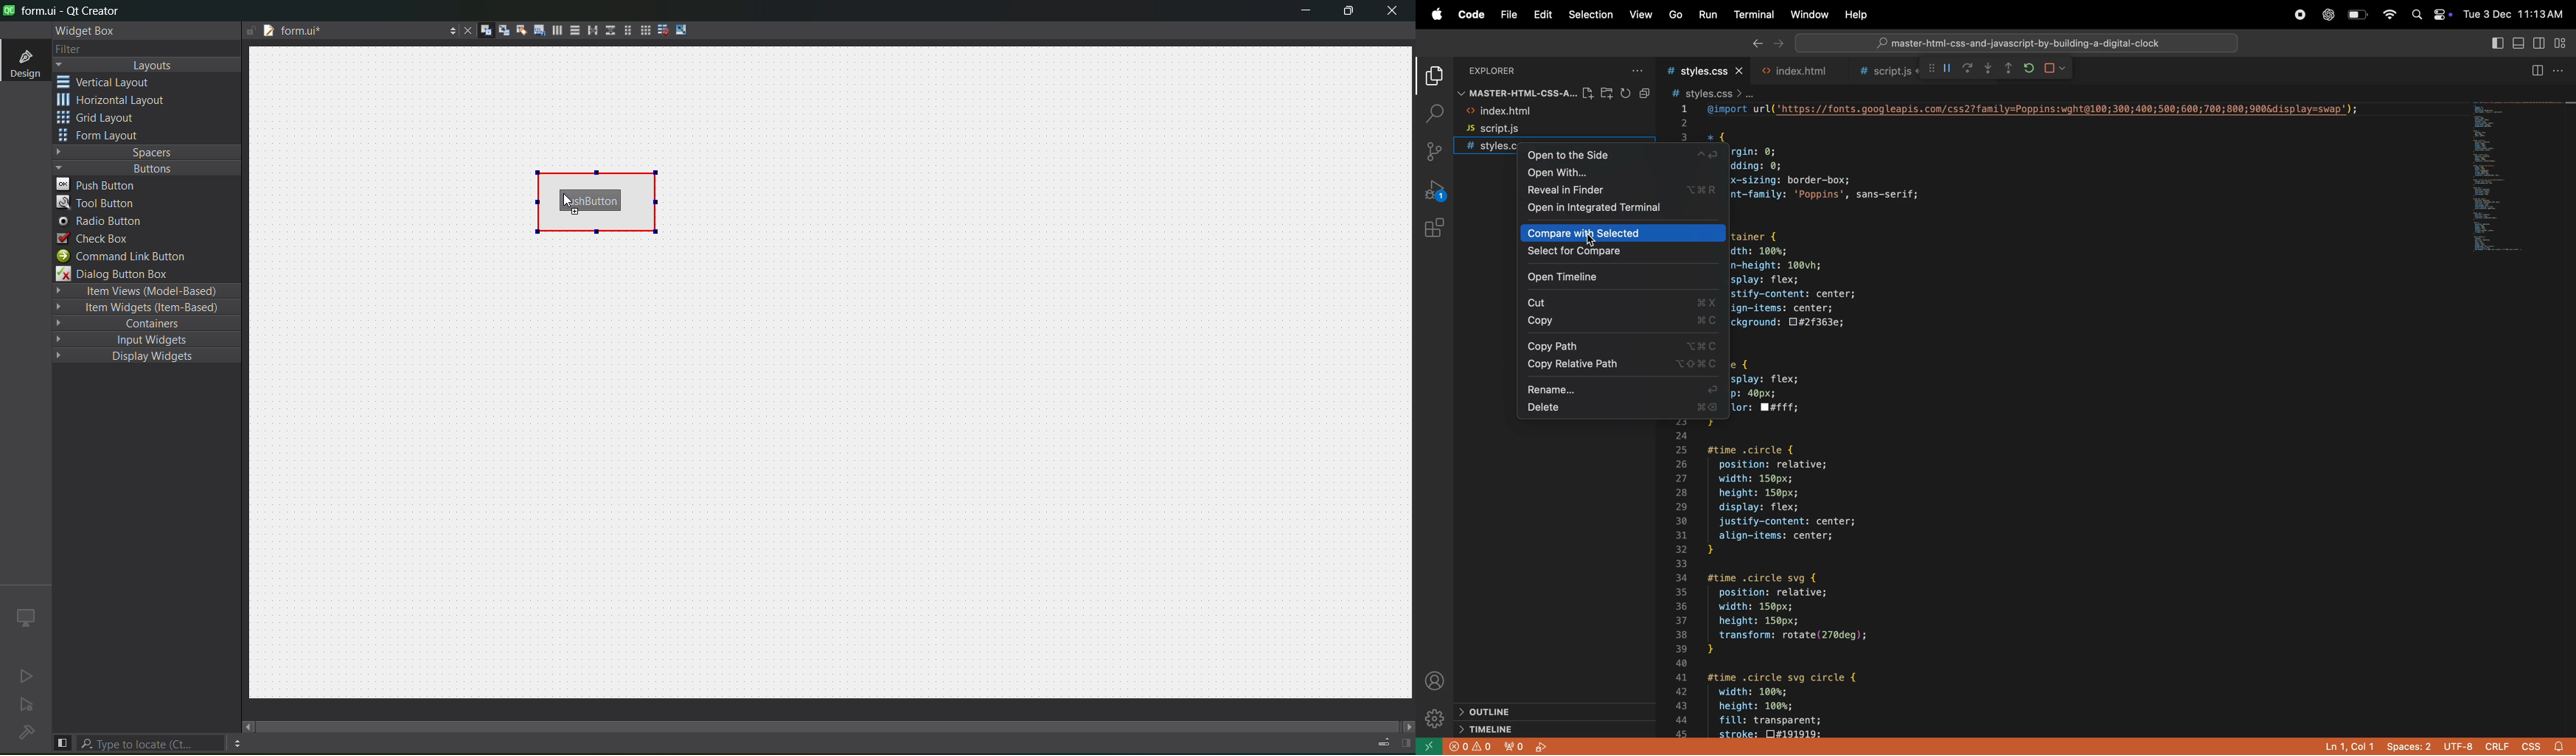 Image resolution: width=2576 pixels, height=756 pixels. Describe the element at coordinates (574, 30) in the screenshot. I see `vertical layout` at that location.